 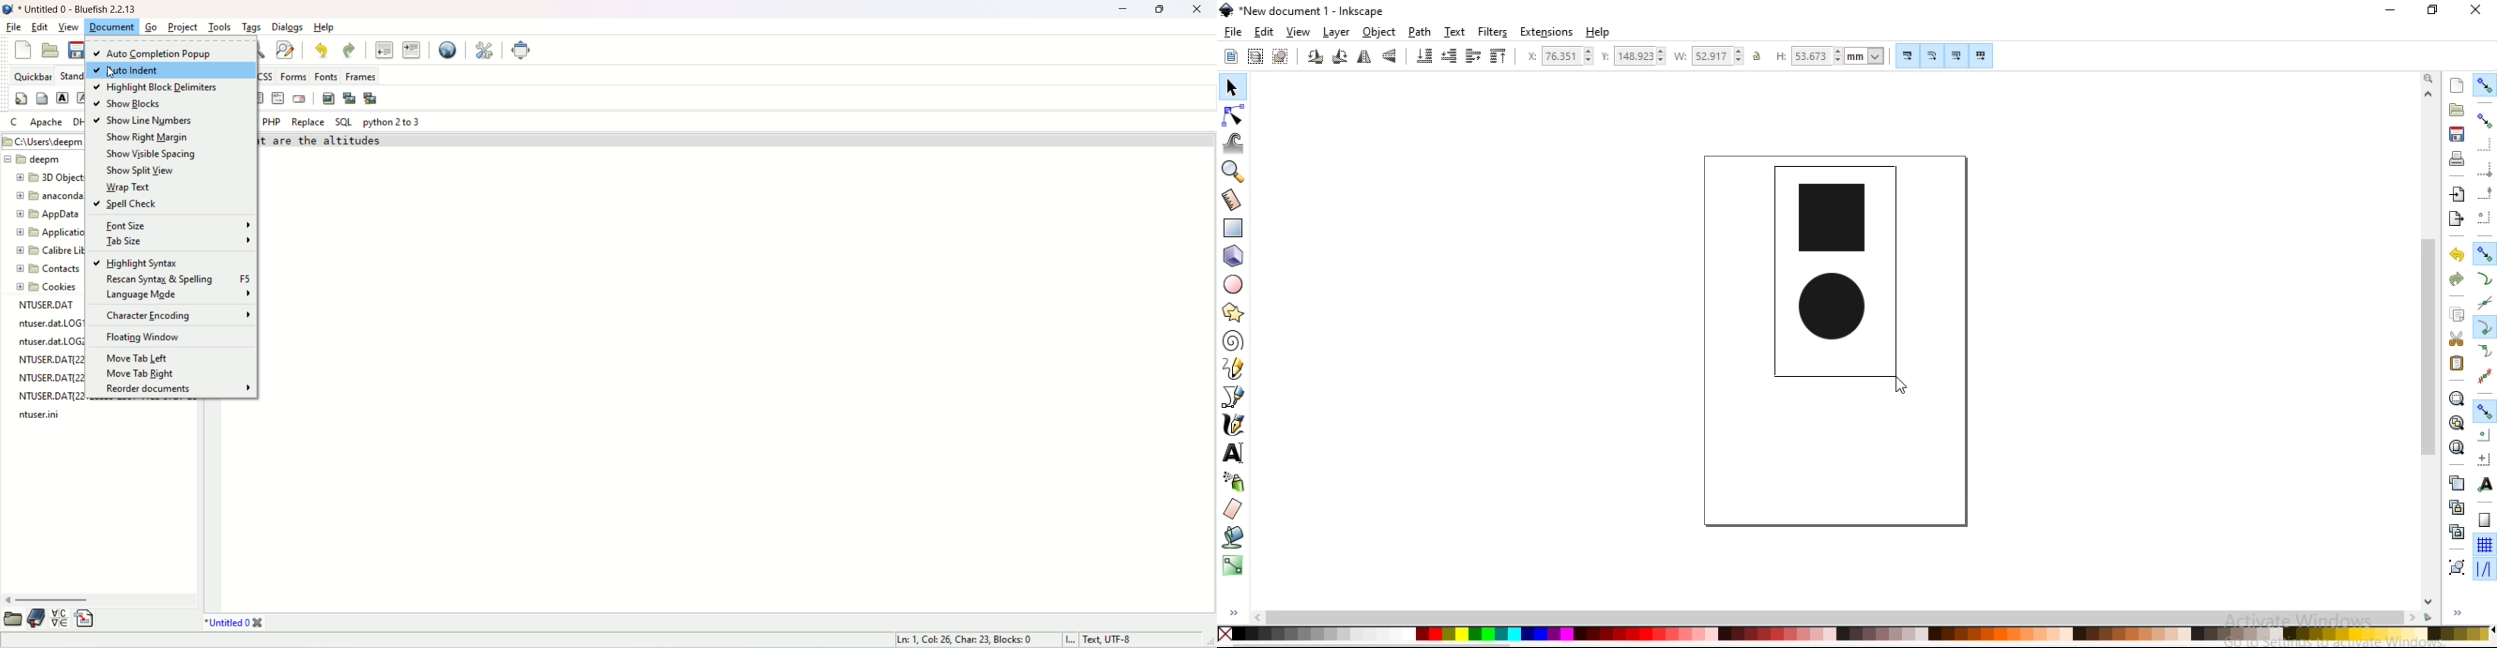 What do you see at coordinates (1233, 88) in the screenshot?
I see `select and transform objects` at bounding box center [1233, 88].